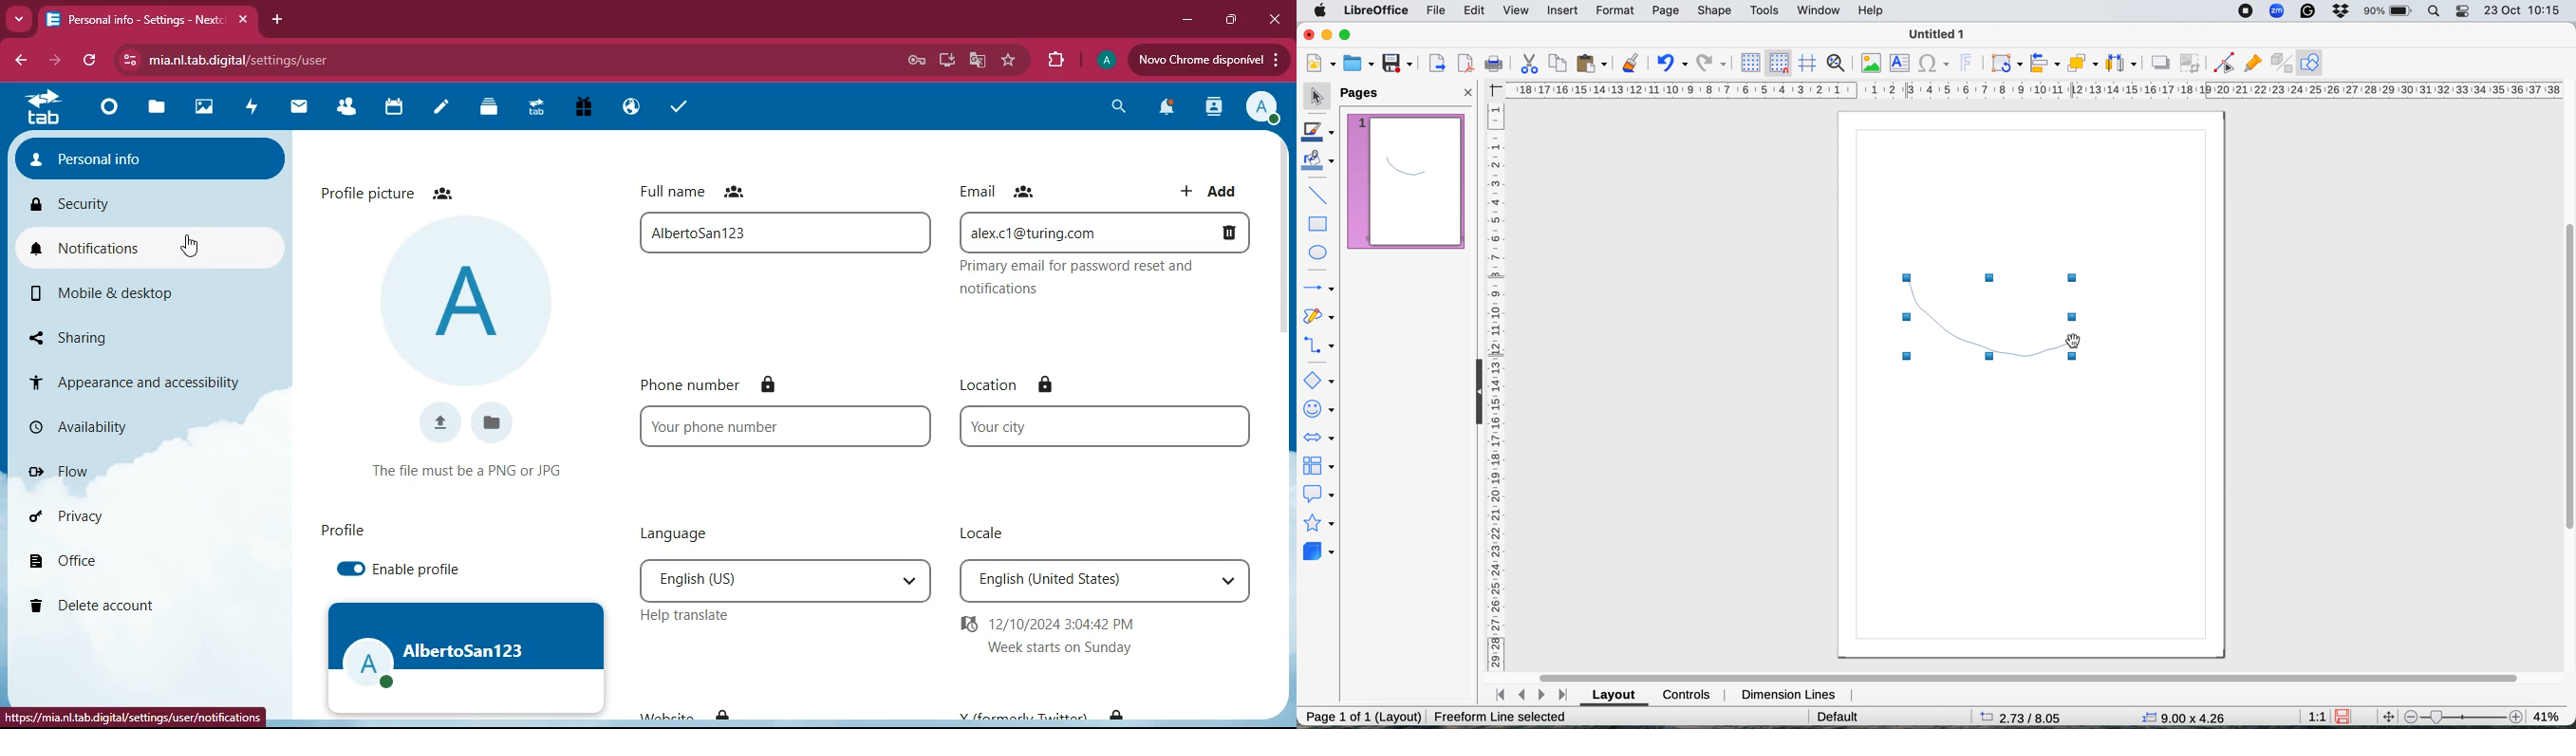  What do you see at coordinates (1319, 553) in the screenshot?
I see `3d objects` at bounding box center [1319, 553].